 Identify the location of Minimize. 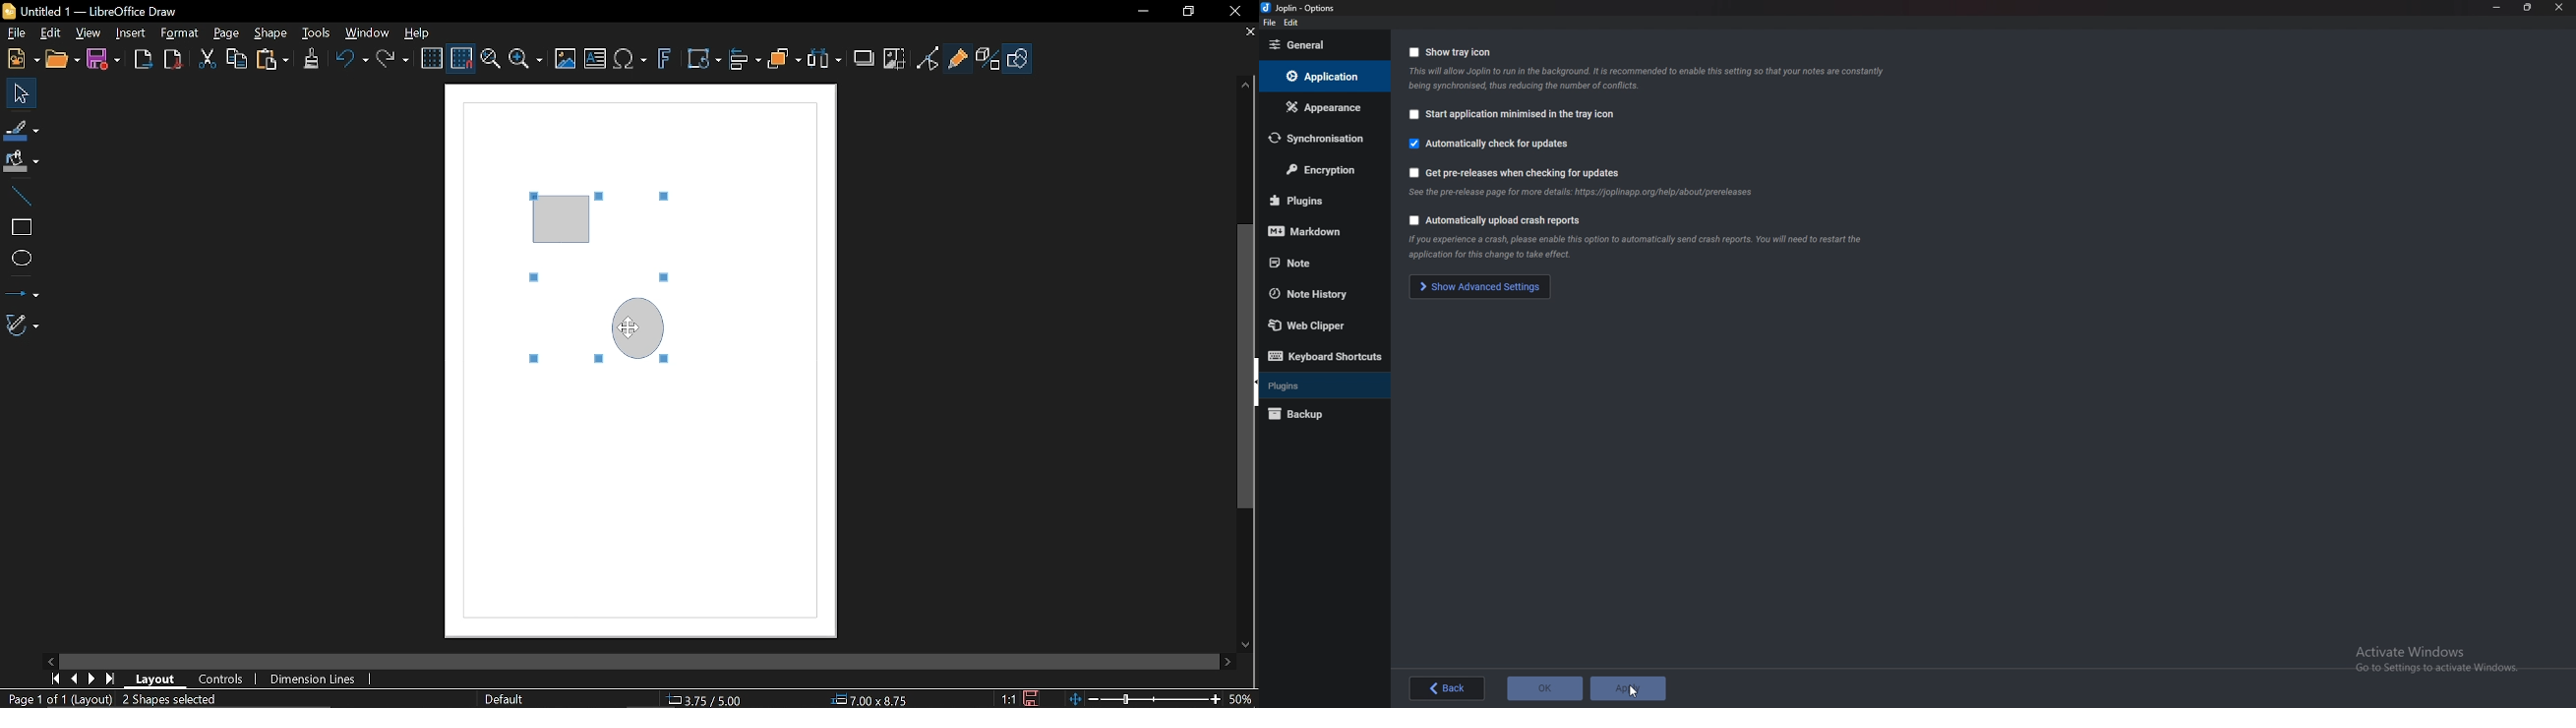
(1143, 11).